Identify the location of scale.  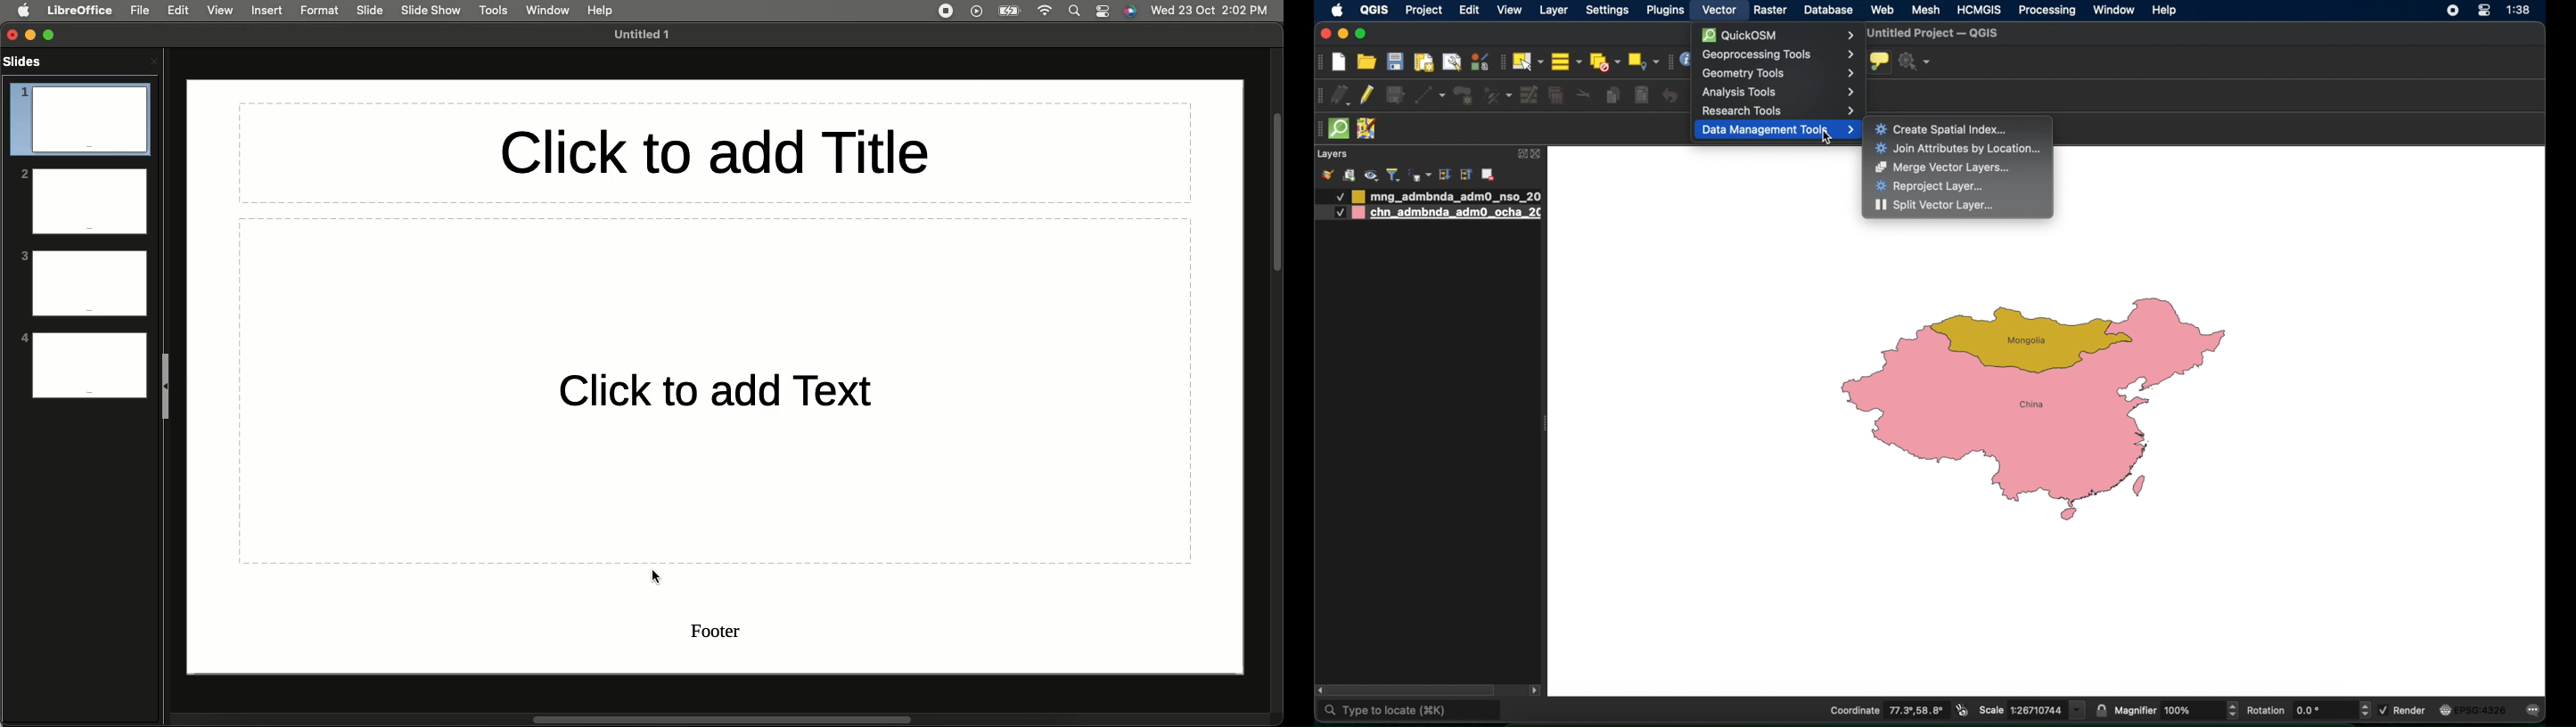
(2032, 709).